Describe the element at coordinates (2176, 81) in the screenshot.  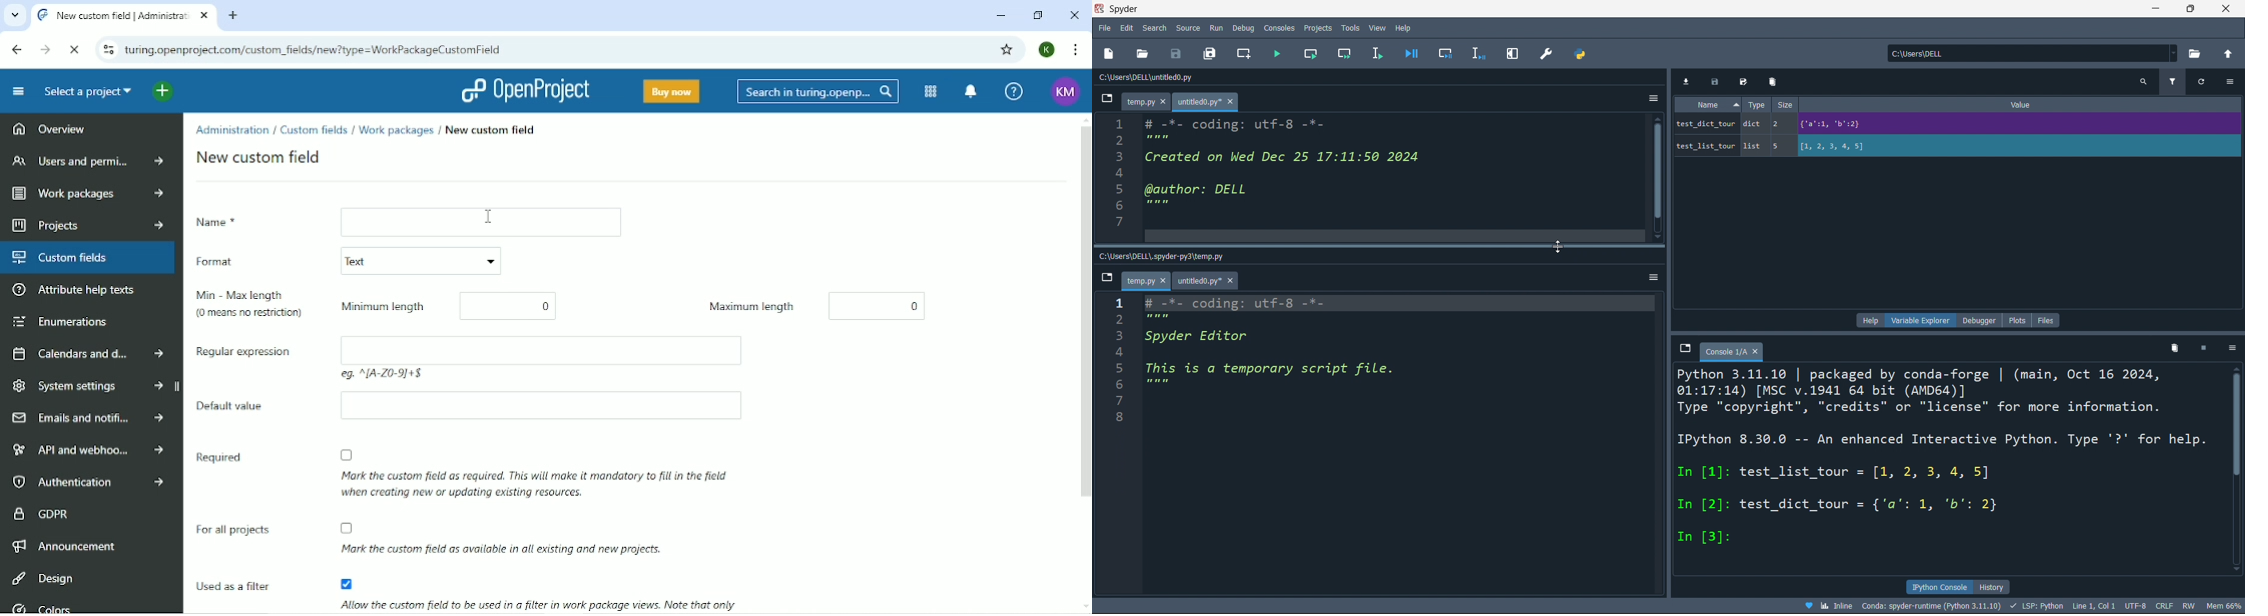
I see `filter variables` at that location.